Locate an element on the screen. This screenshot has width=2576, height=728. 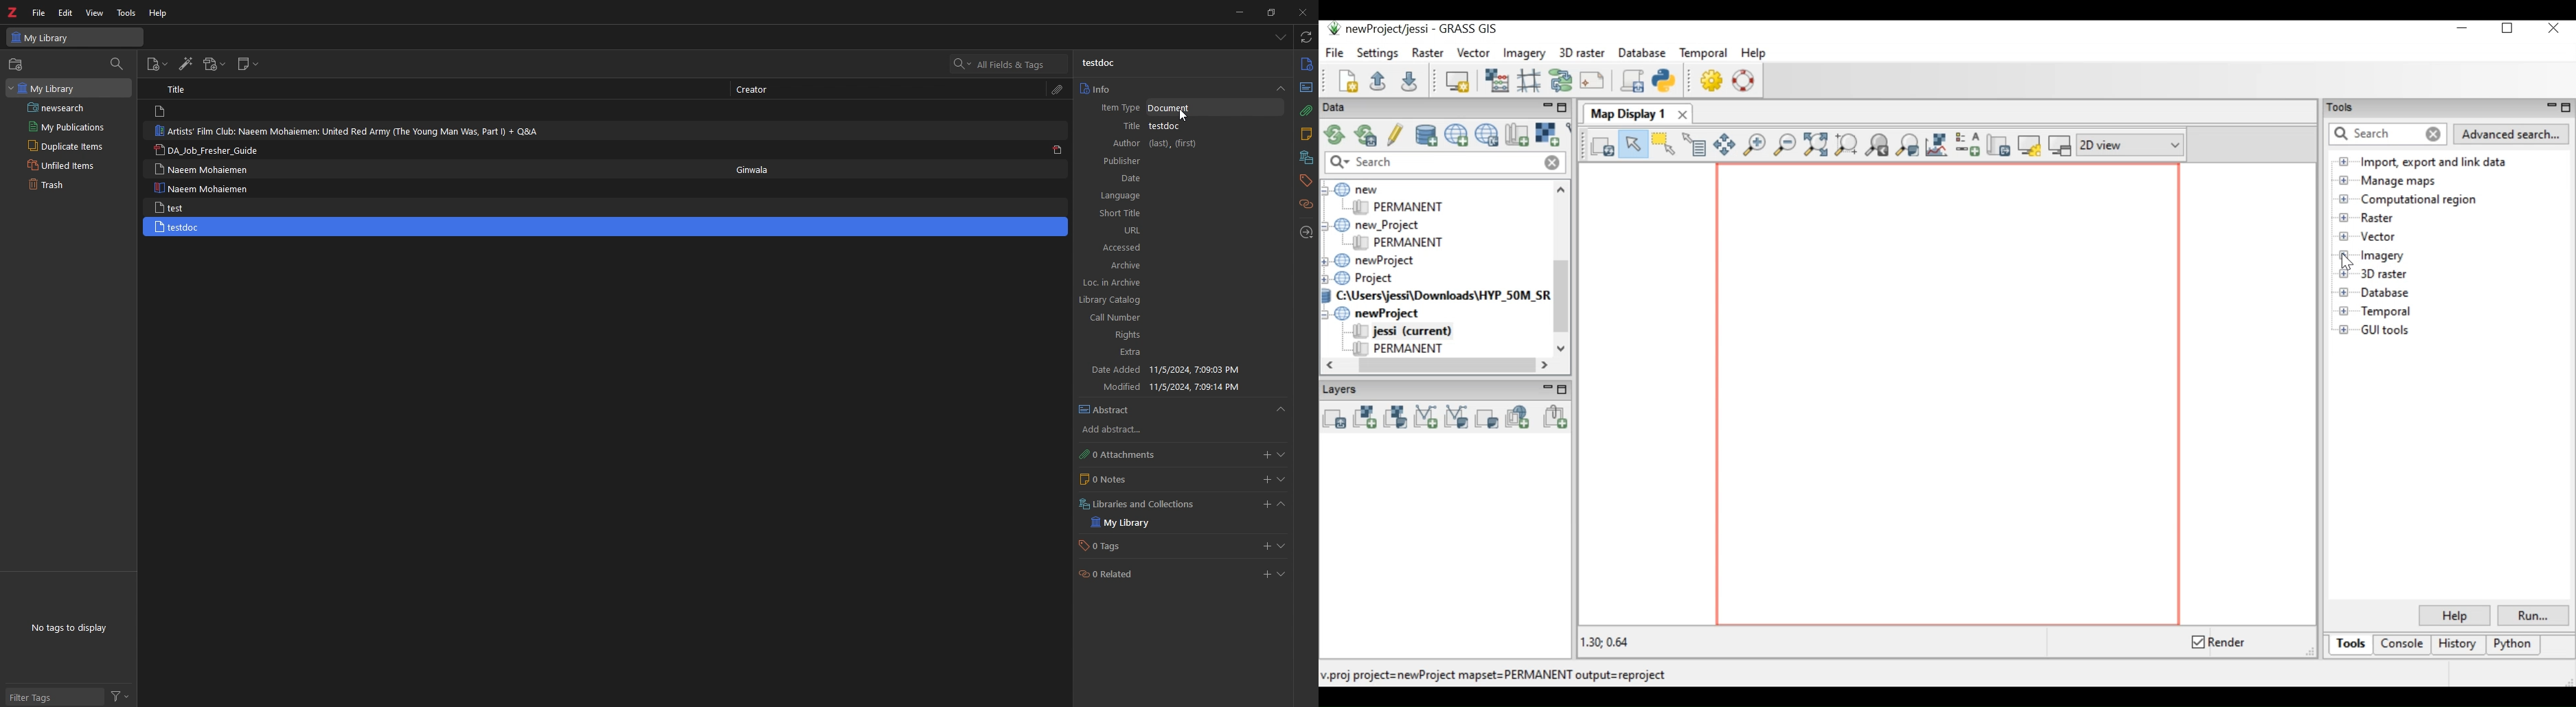
Creator is located at coordinates (755, 91).